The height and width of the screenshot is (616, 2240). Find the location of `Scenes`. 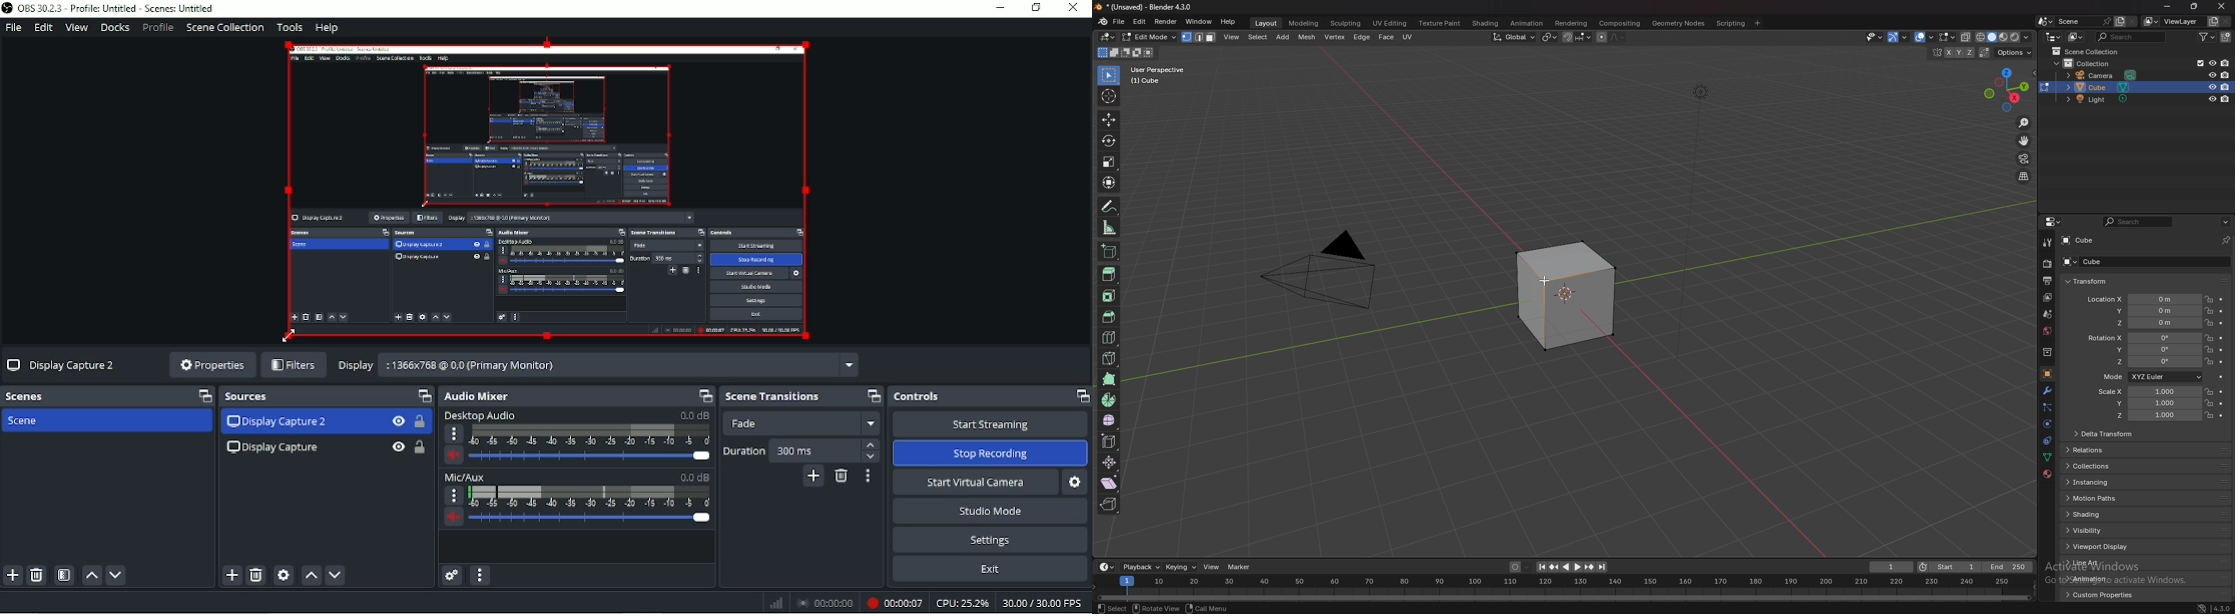

Scenes is located at coordinates (29, 397).